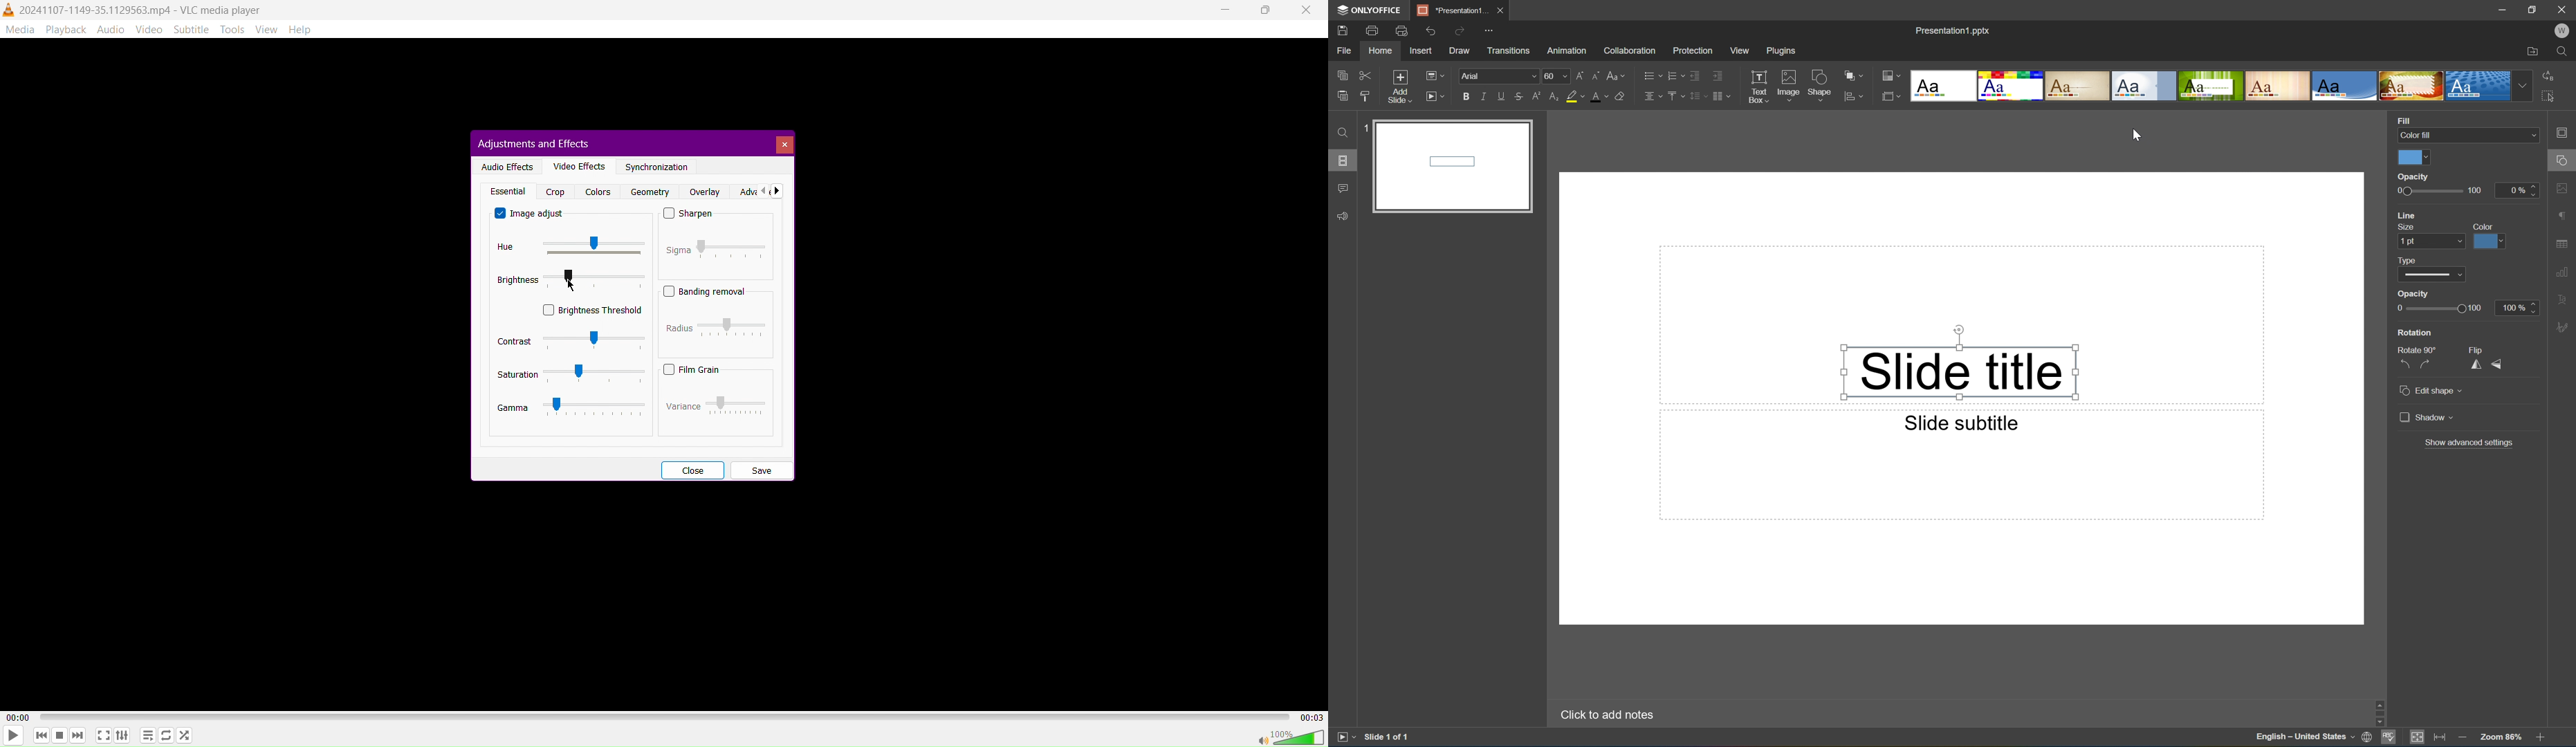 The image size is (2576, 756). What do you see at coordinates (716, 248) in the screenshot?
I see `Sigma` at bounding box center [716, 248].